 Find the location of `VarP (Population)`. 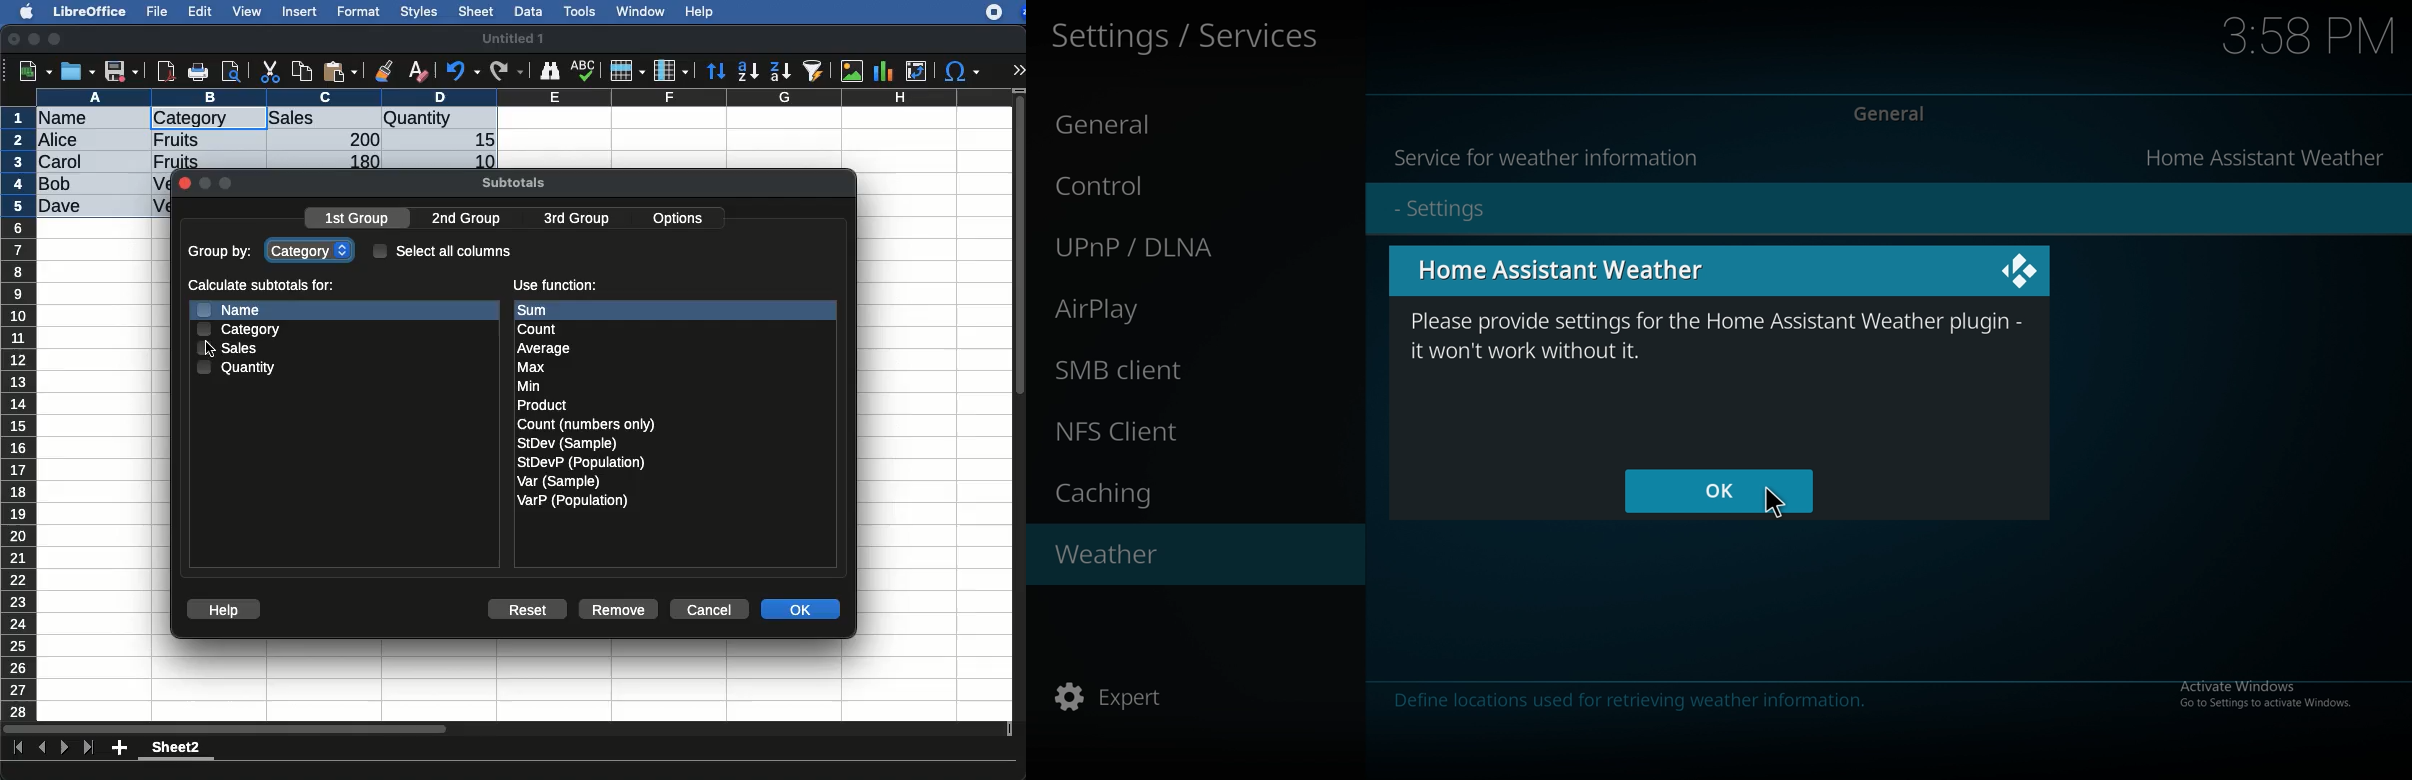

VarP (Population) is located at coordinates (572, 501).